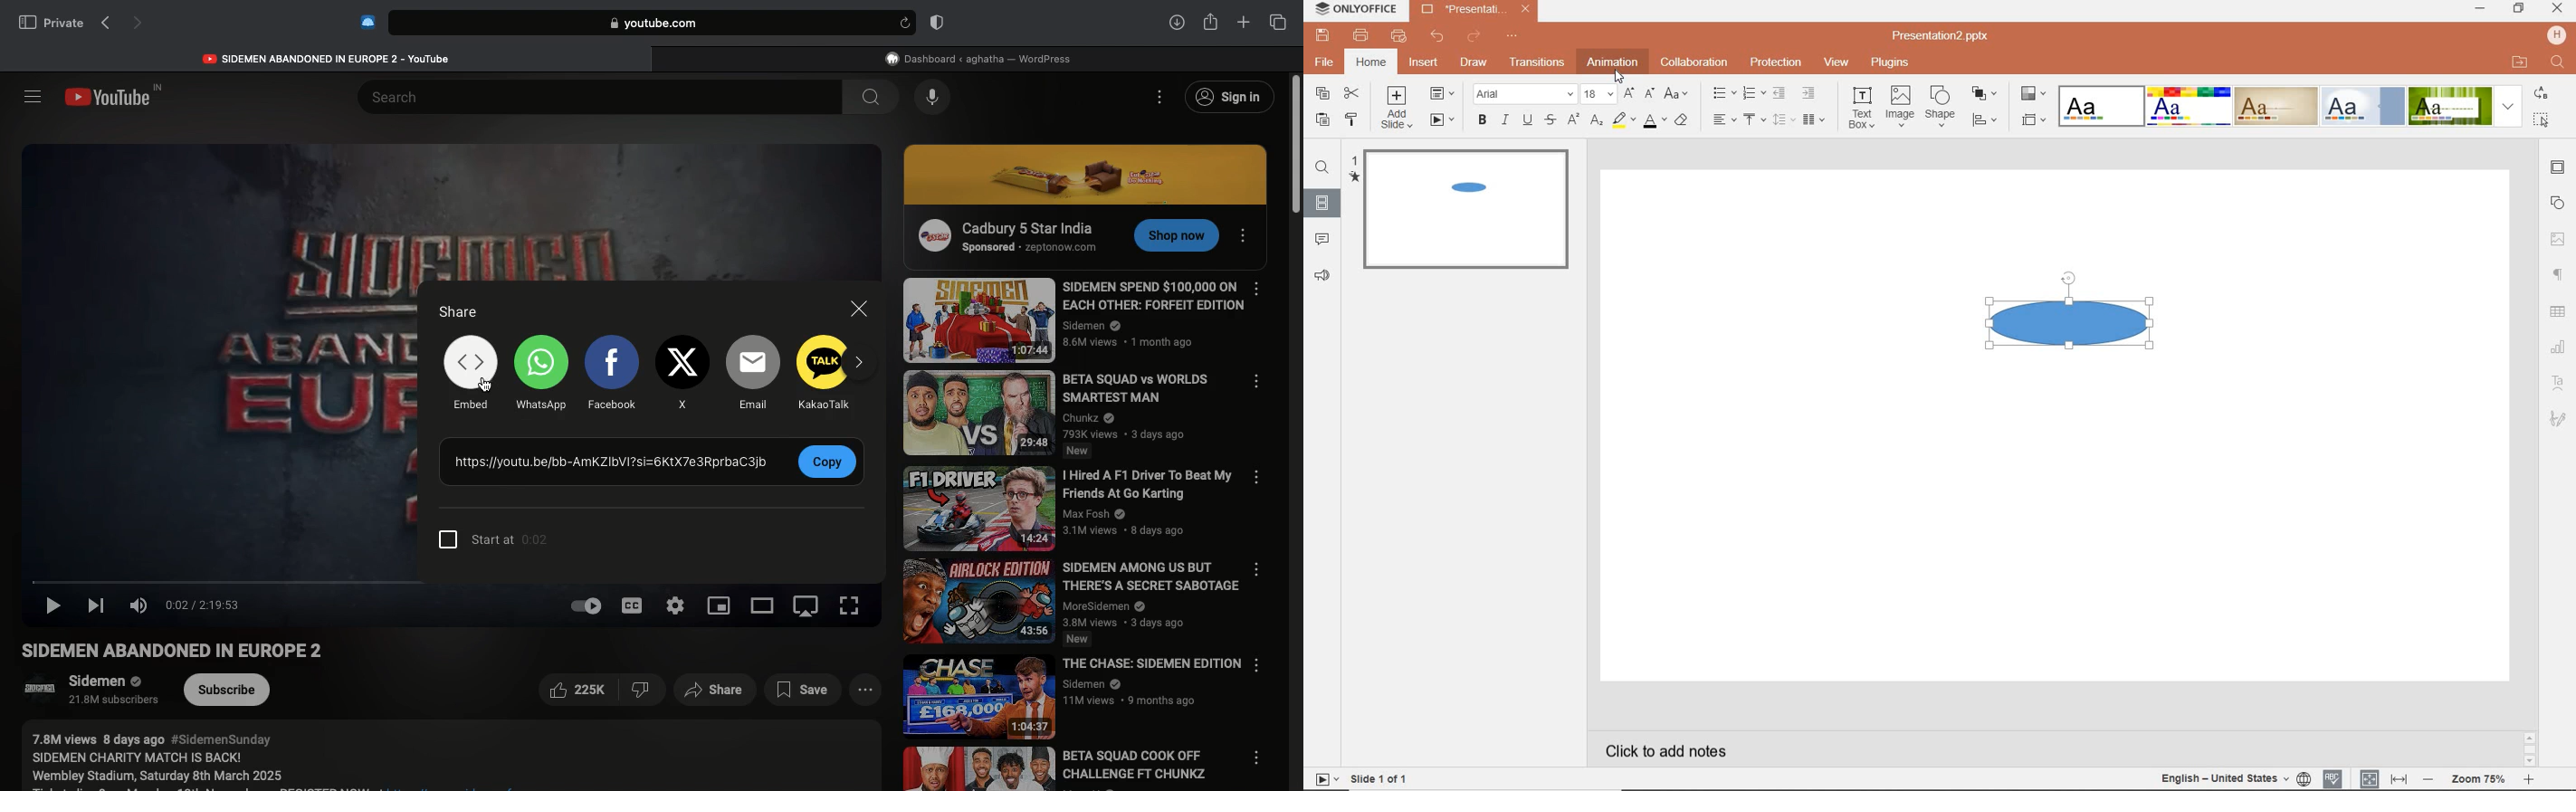 The height and width of the screenshot is (812, 2576). Describe the element at coordinates (1572, 121) in the screenshot. I see `superscript` at that location.